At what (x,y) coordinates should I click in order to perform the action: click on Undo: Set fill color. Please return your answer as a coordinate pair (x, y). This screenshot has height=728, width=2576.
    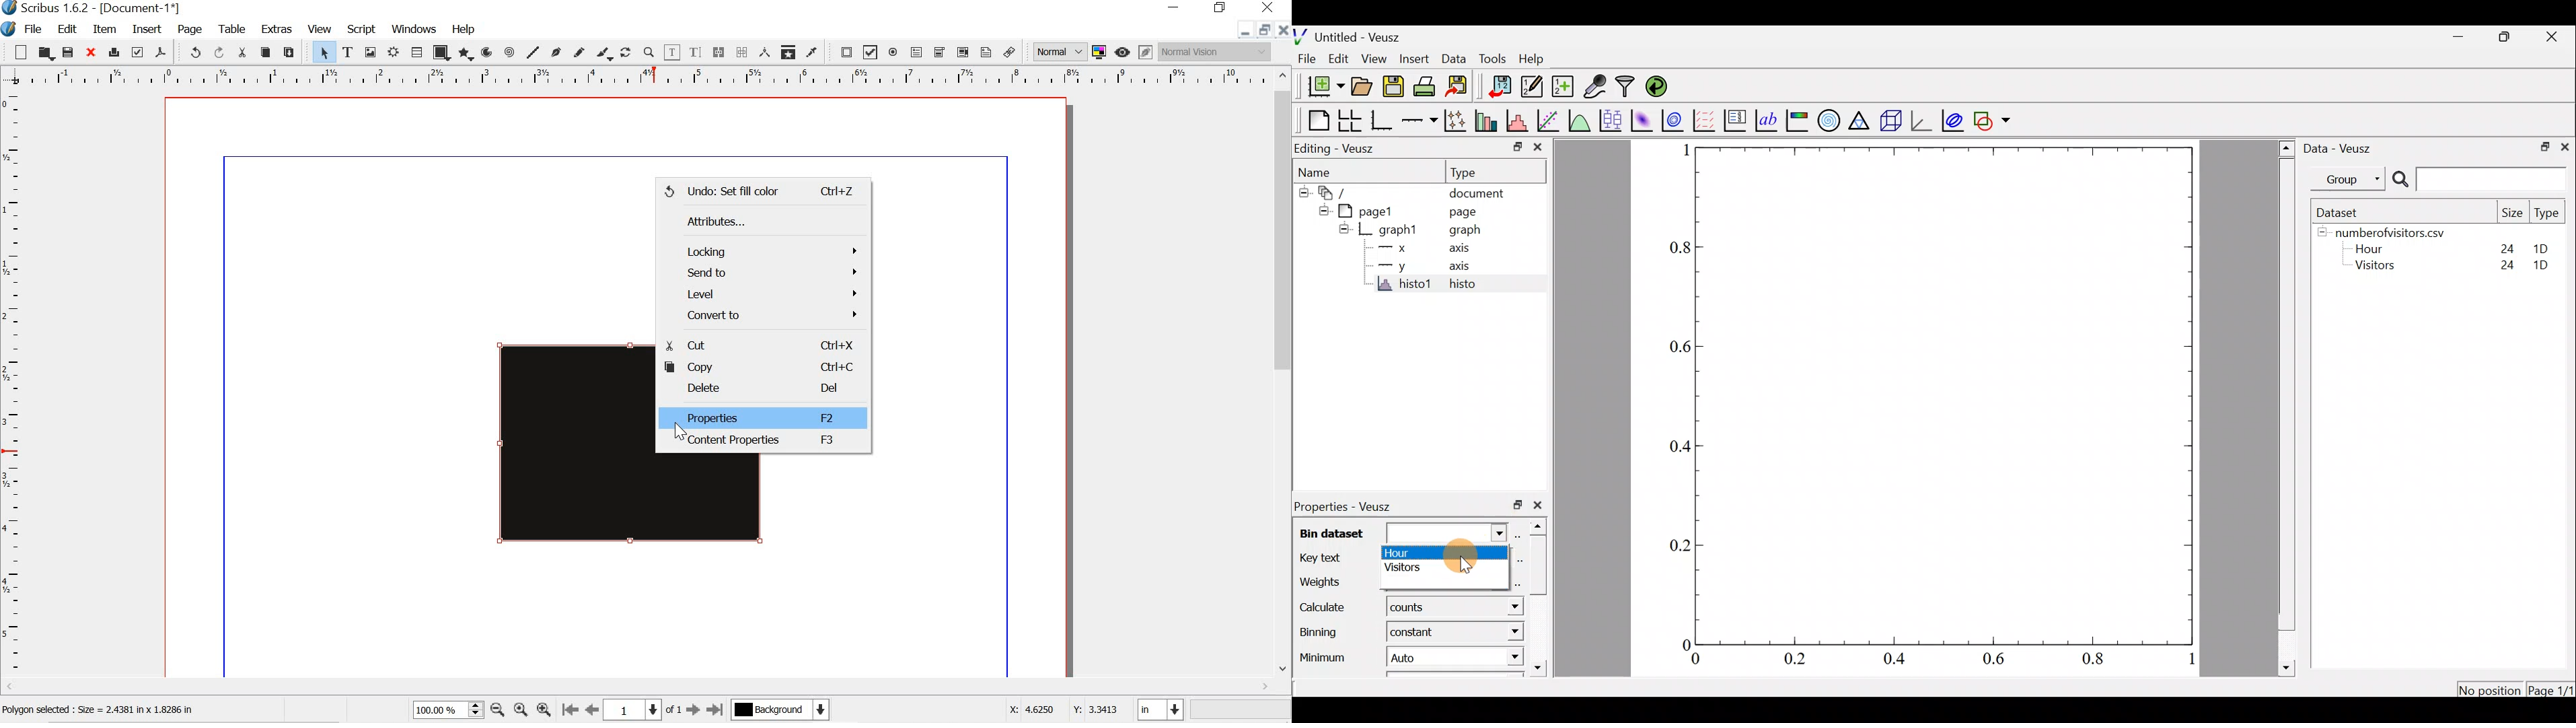
    Looking at the image, I should click on (760, 191).